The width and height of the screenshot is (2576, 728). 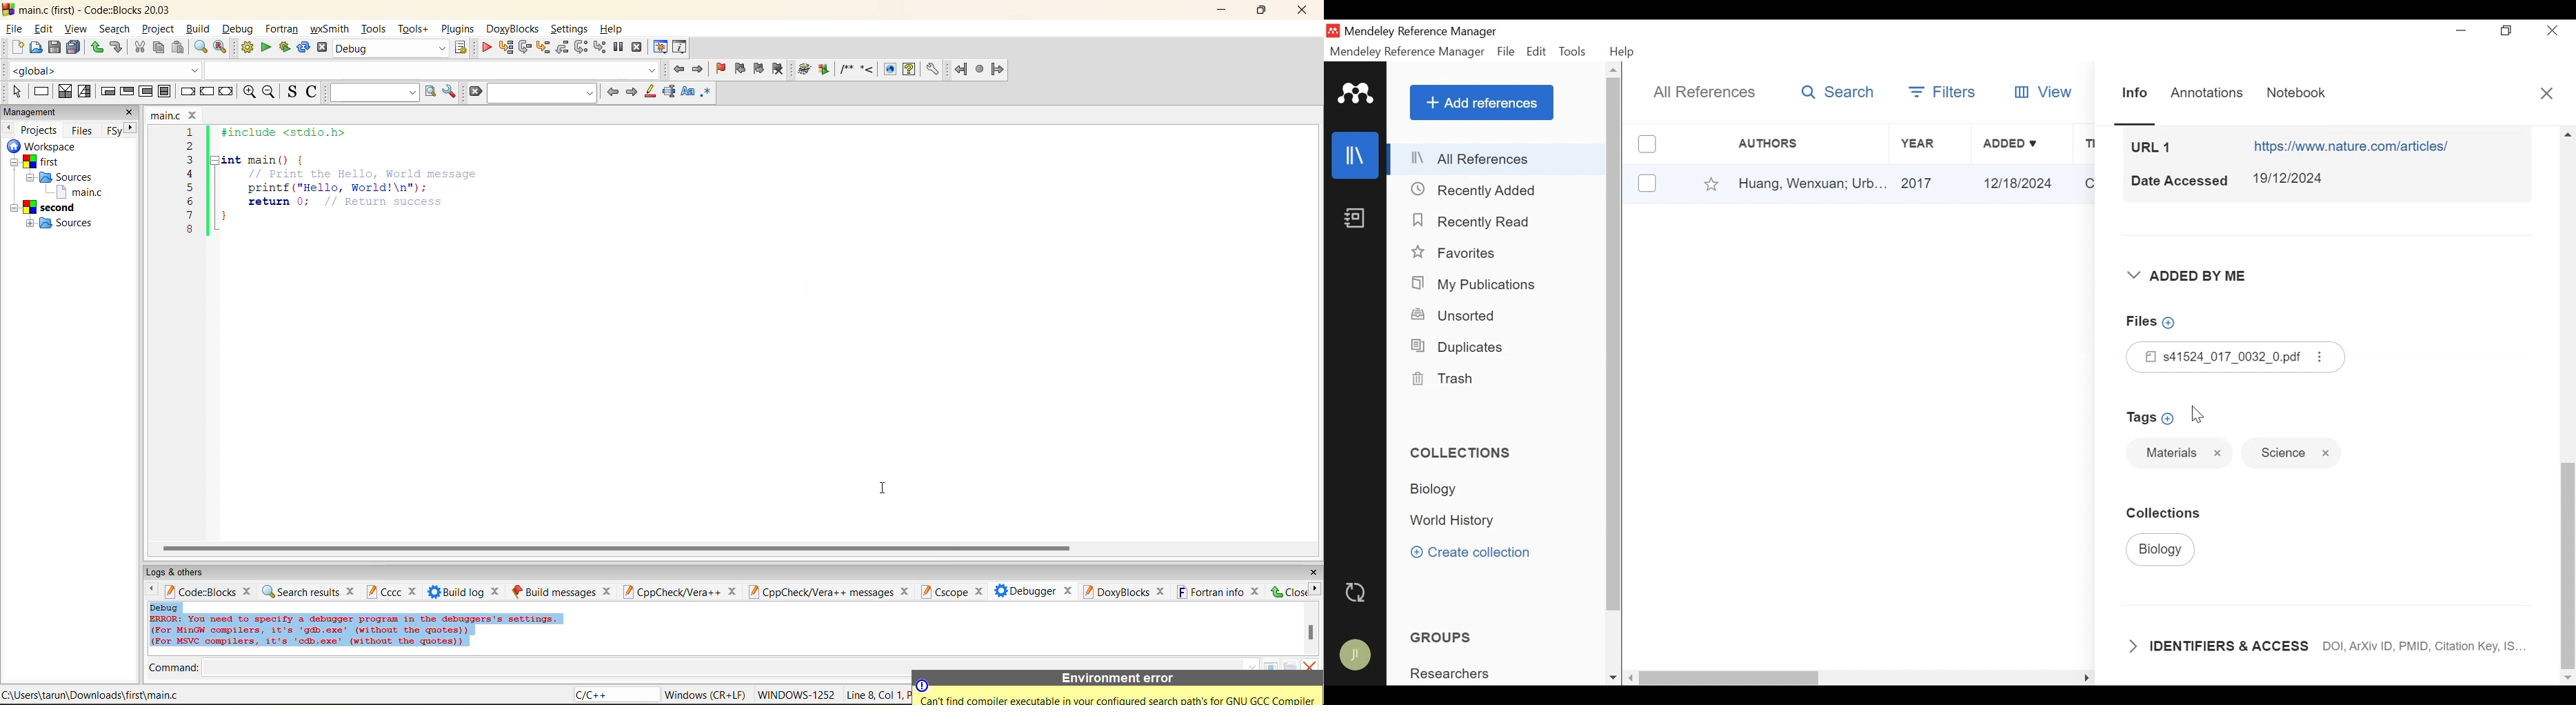 What do you see at coordinates (1313, 573) in the screenshot?
I see `close` at bounding box center [1313, 573].